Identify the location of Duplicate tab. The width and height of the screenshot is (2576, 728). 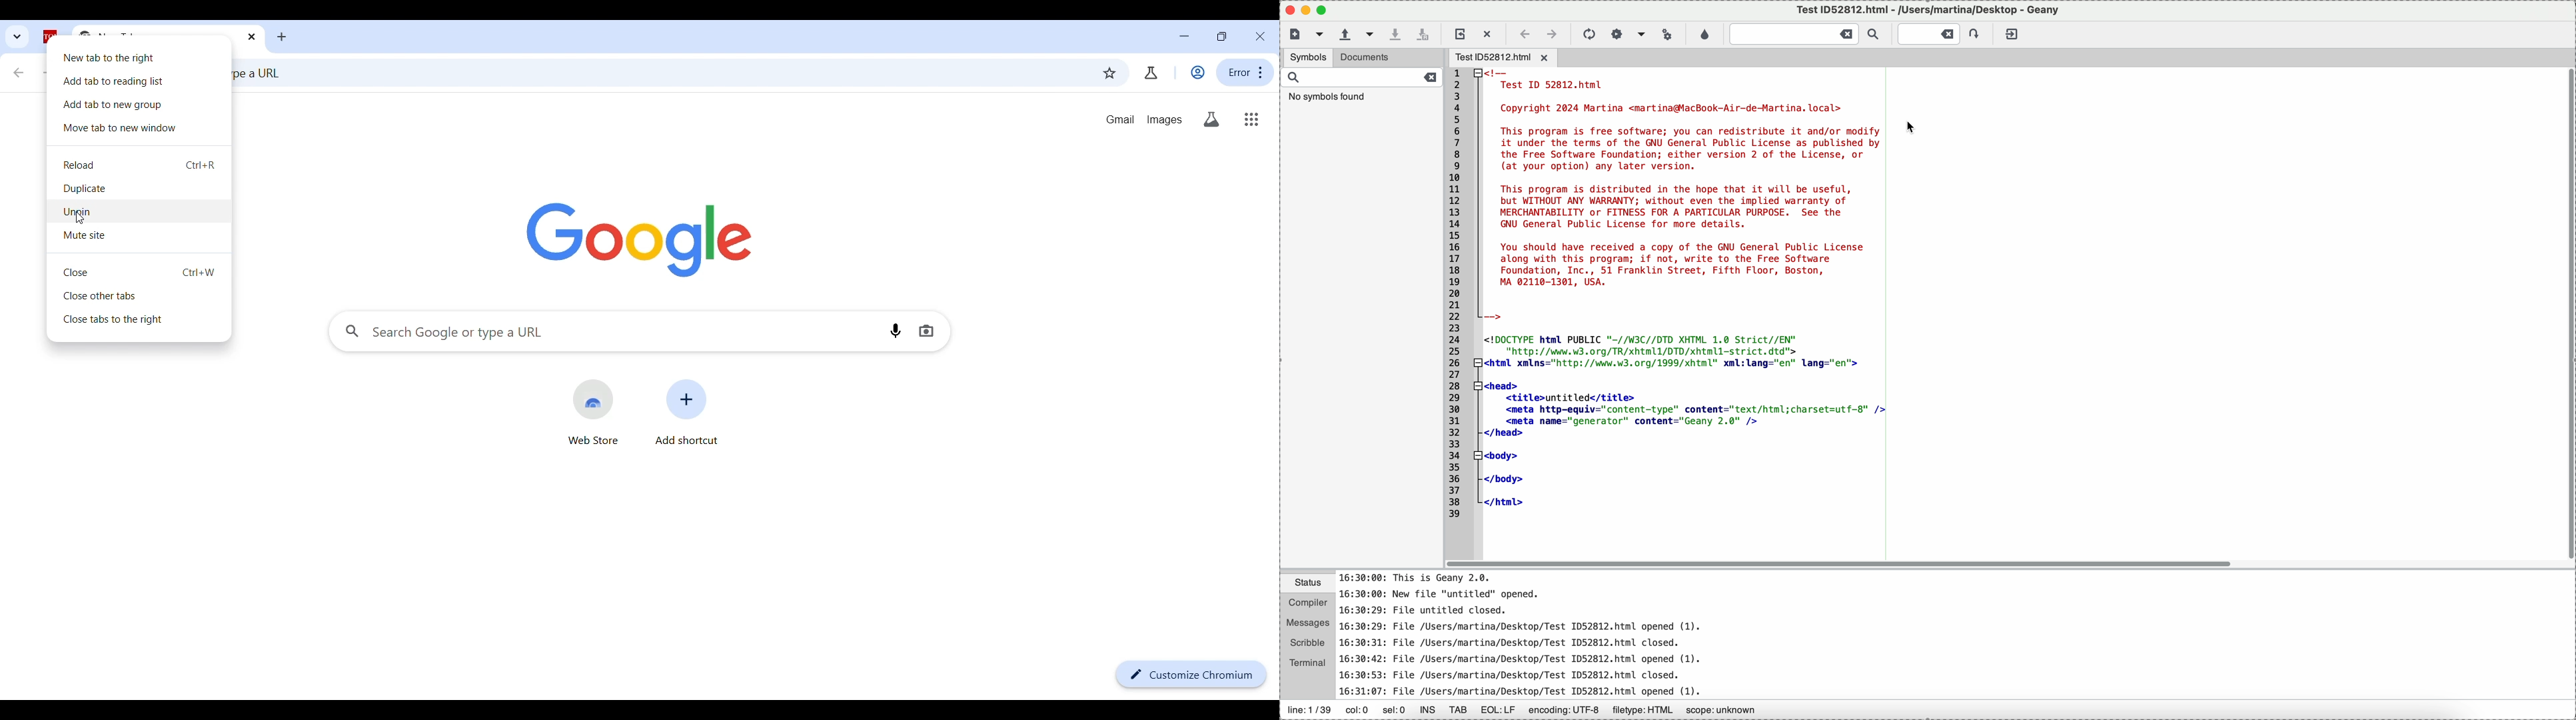
(141, 189).